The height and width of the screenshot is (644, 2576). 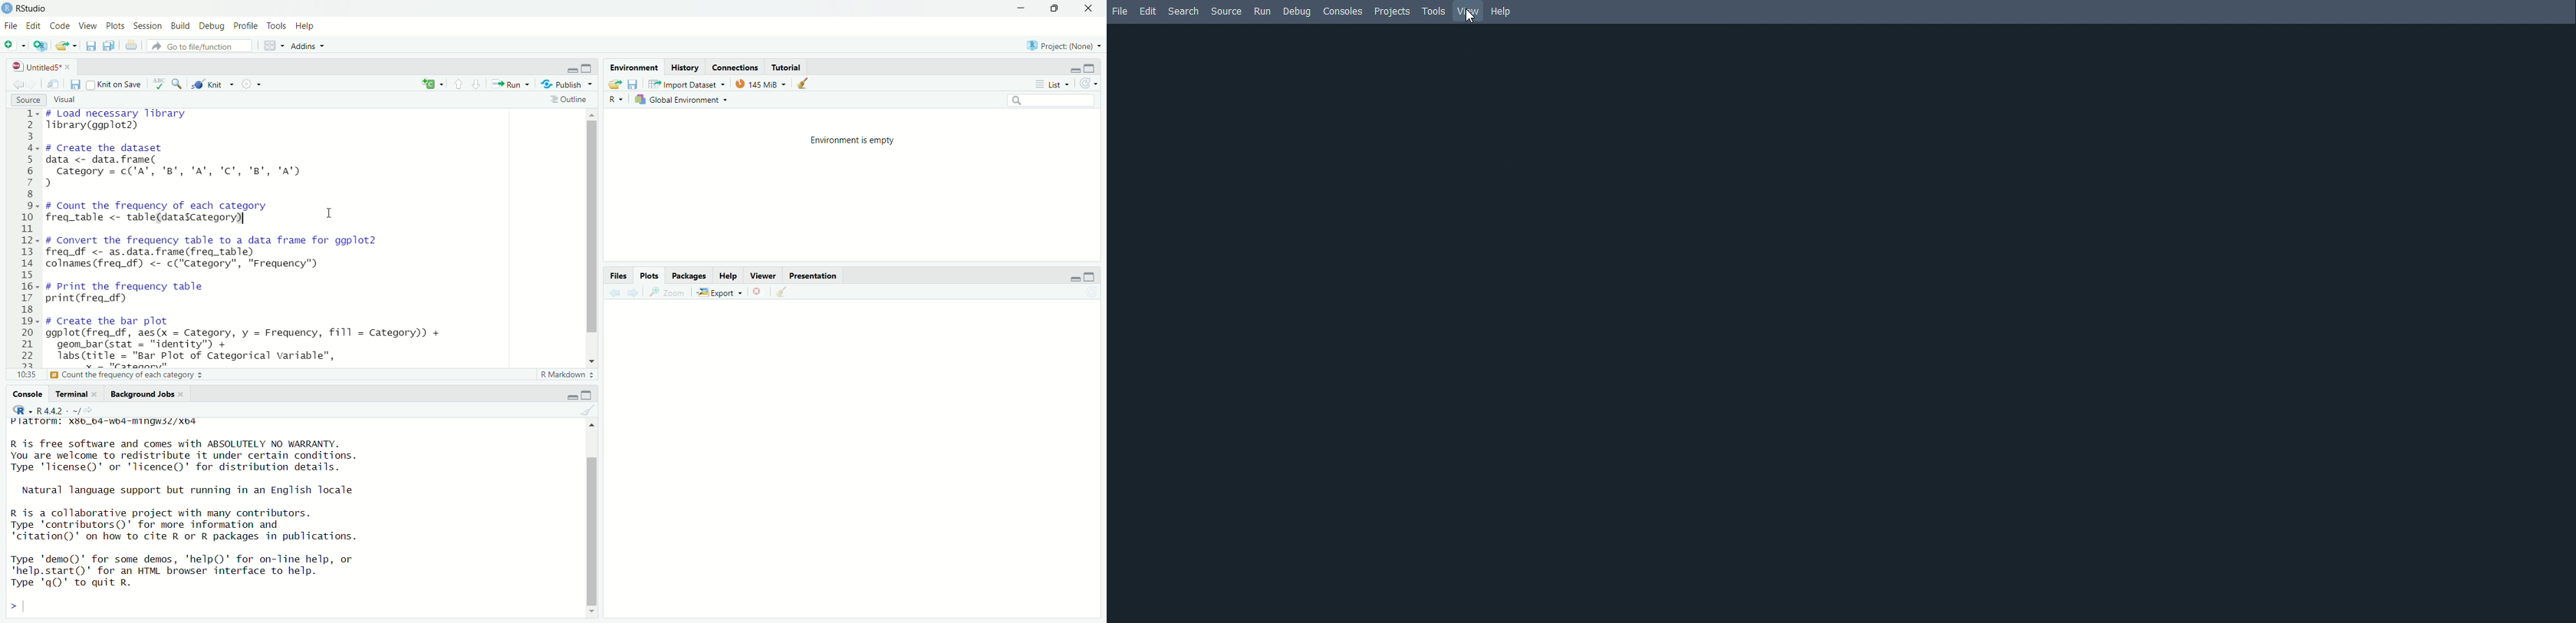 I want to click on RStudio, so click(x=36, y=9).